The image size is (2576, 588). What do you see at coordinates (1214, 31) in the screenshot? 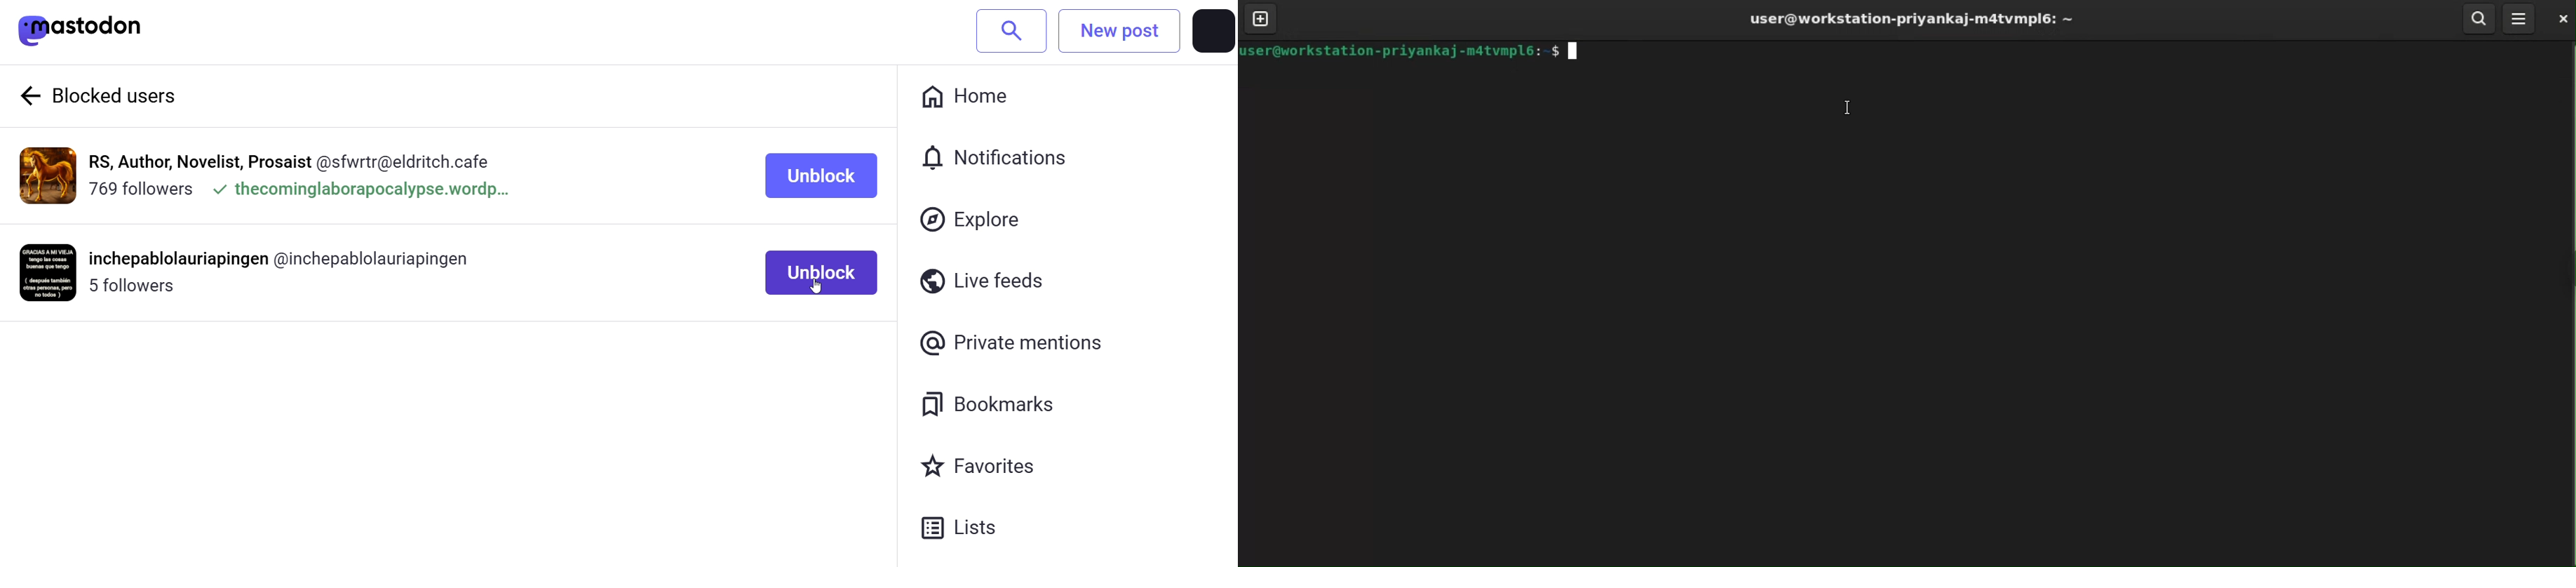
I see `profile picture` at bounding box center [1214, 31].